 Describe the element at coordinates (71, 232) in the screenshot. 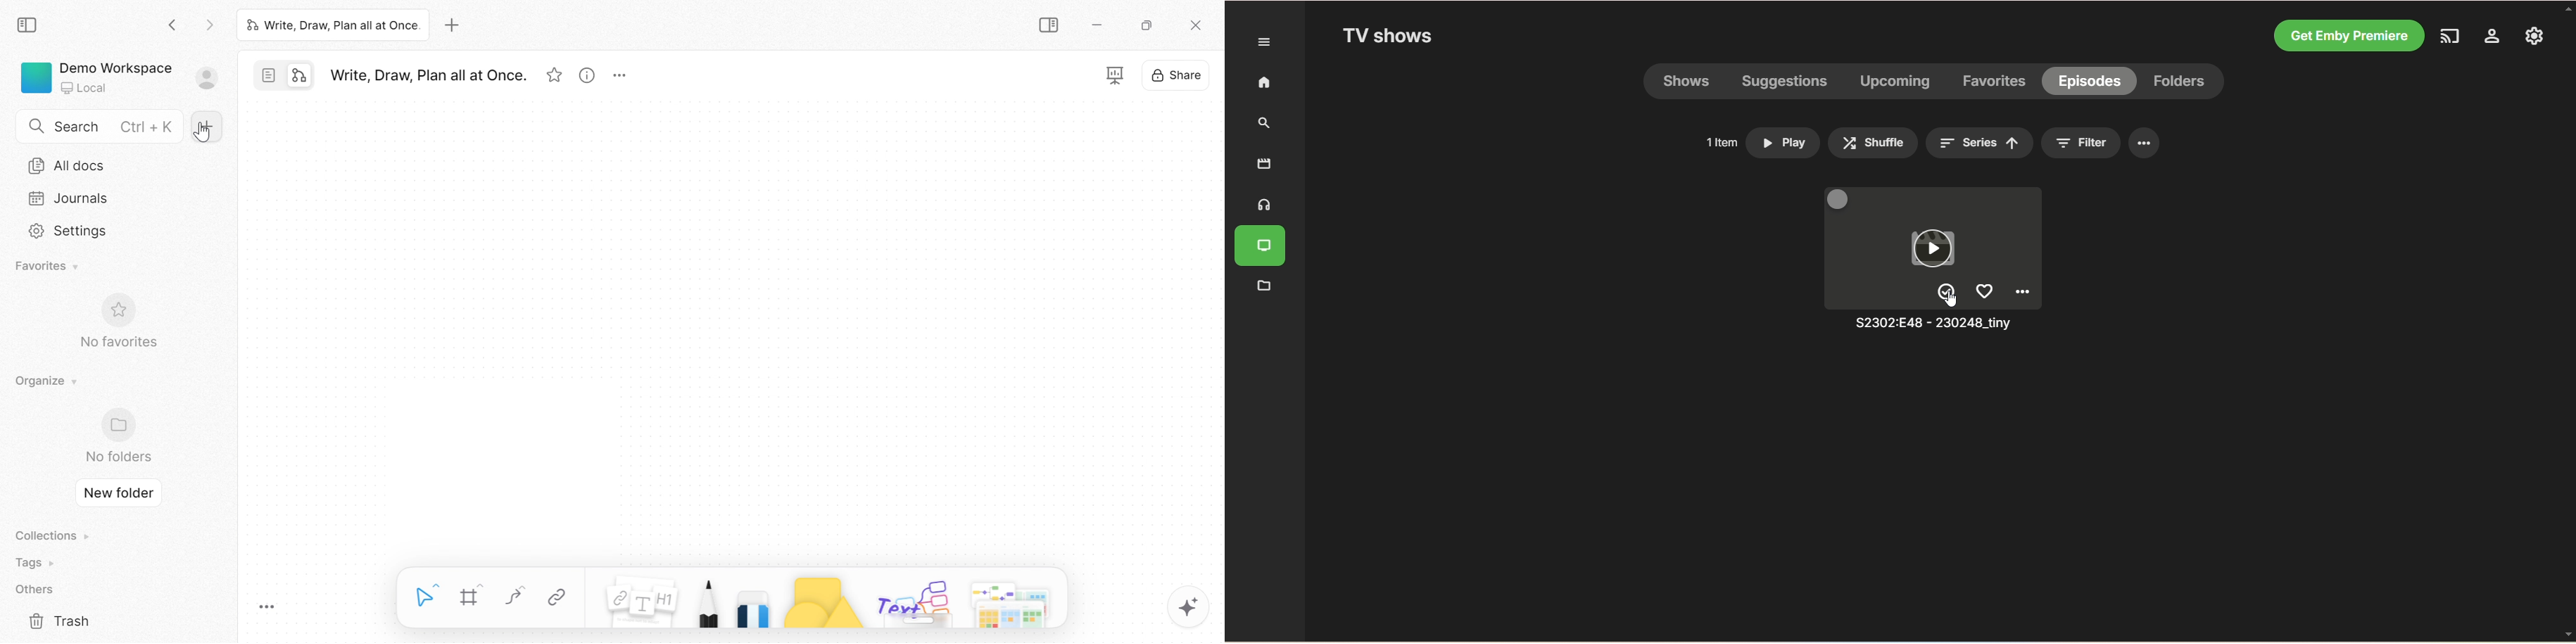

I see `Settings` at that location.